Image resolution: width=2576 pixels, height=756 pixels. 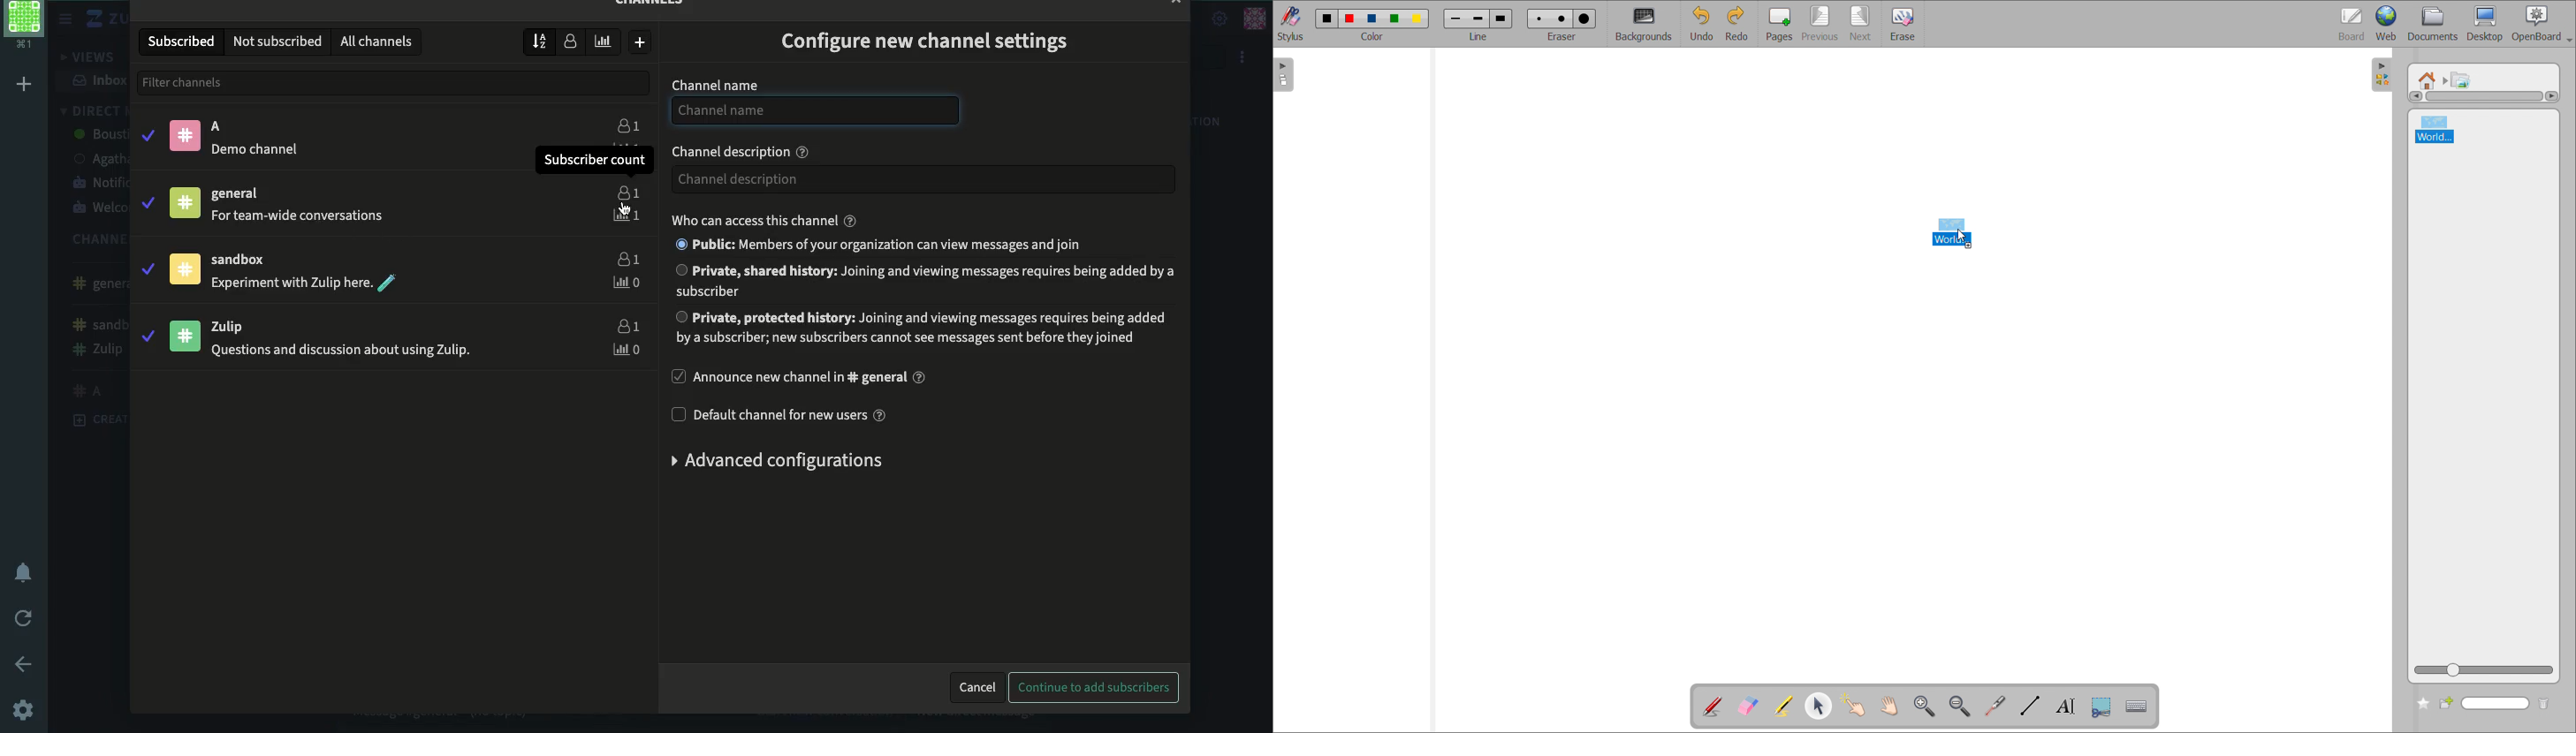 What do you see at coordinates (2382, 74) in the screenshot?
I see `open folders view` at bounding box center [2382, 74].